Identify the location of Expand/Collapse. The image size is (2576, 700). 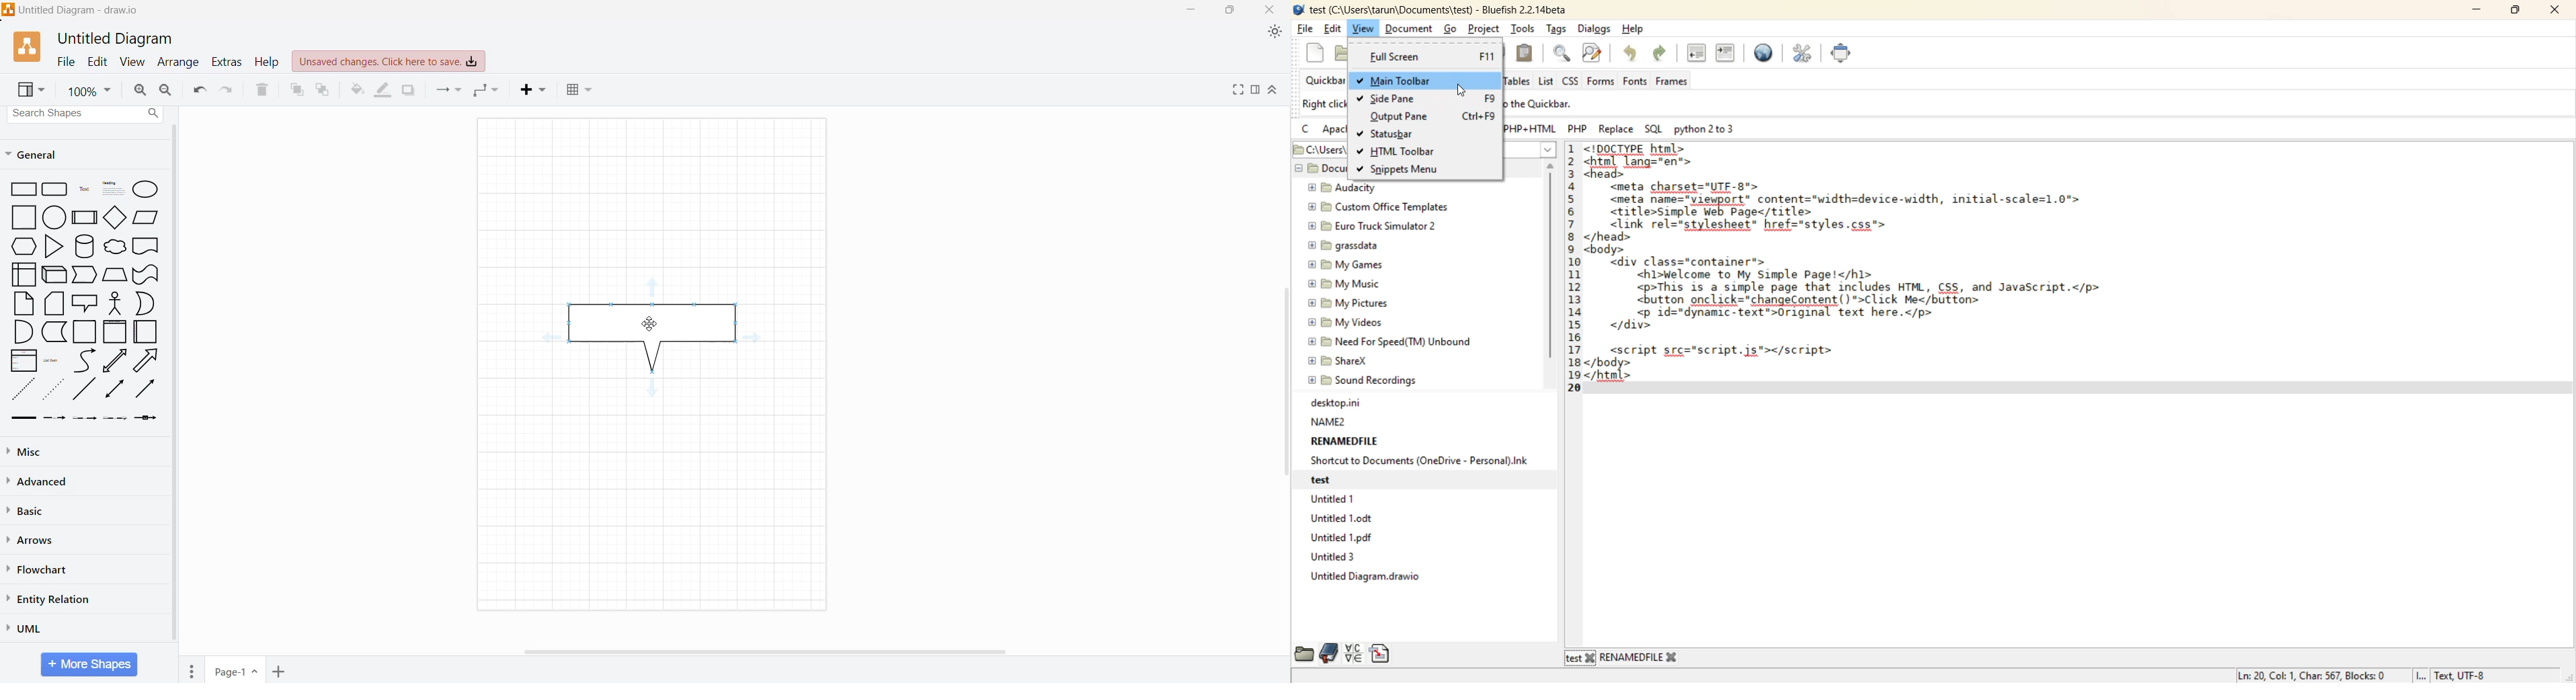
(1275, 90).